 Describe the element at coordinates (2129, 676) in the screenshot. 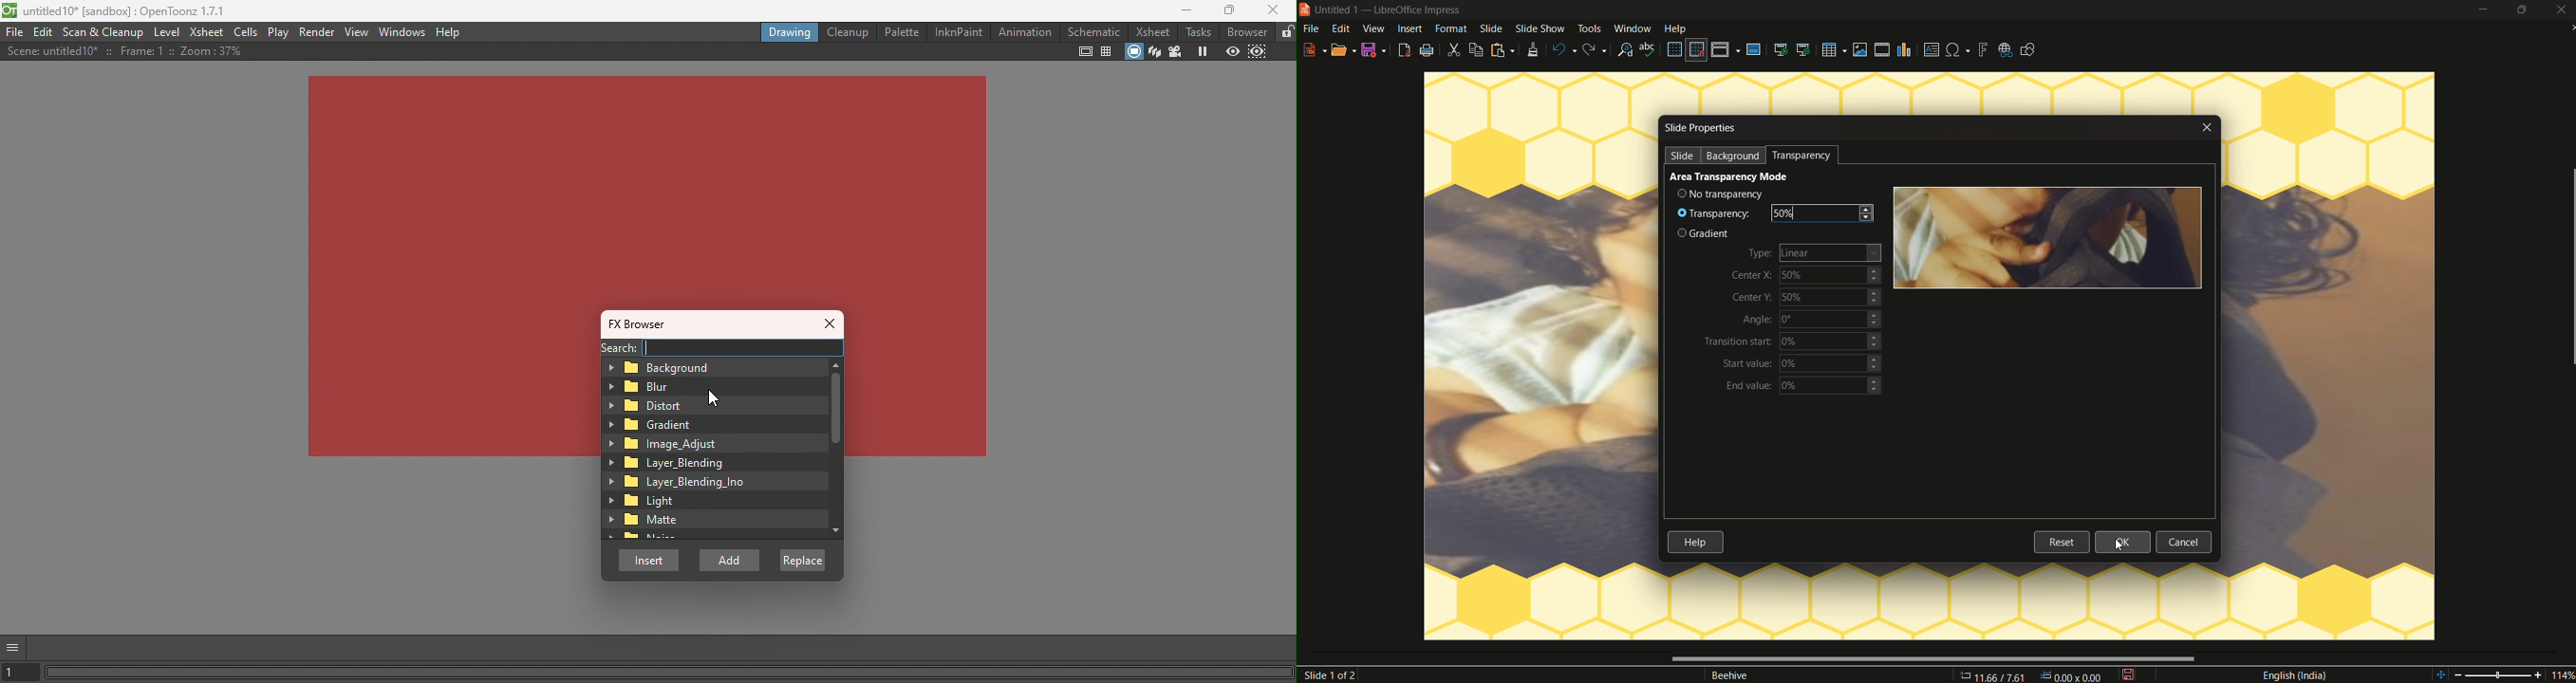

I see `save` at that location.